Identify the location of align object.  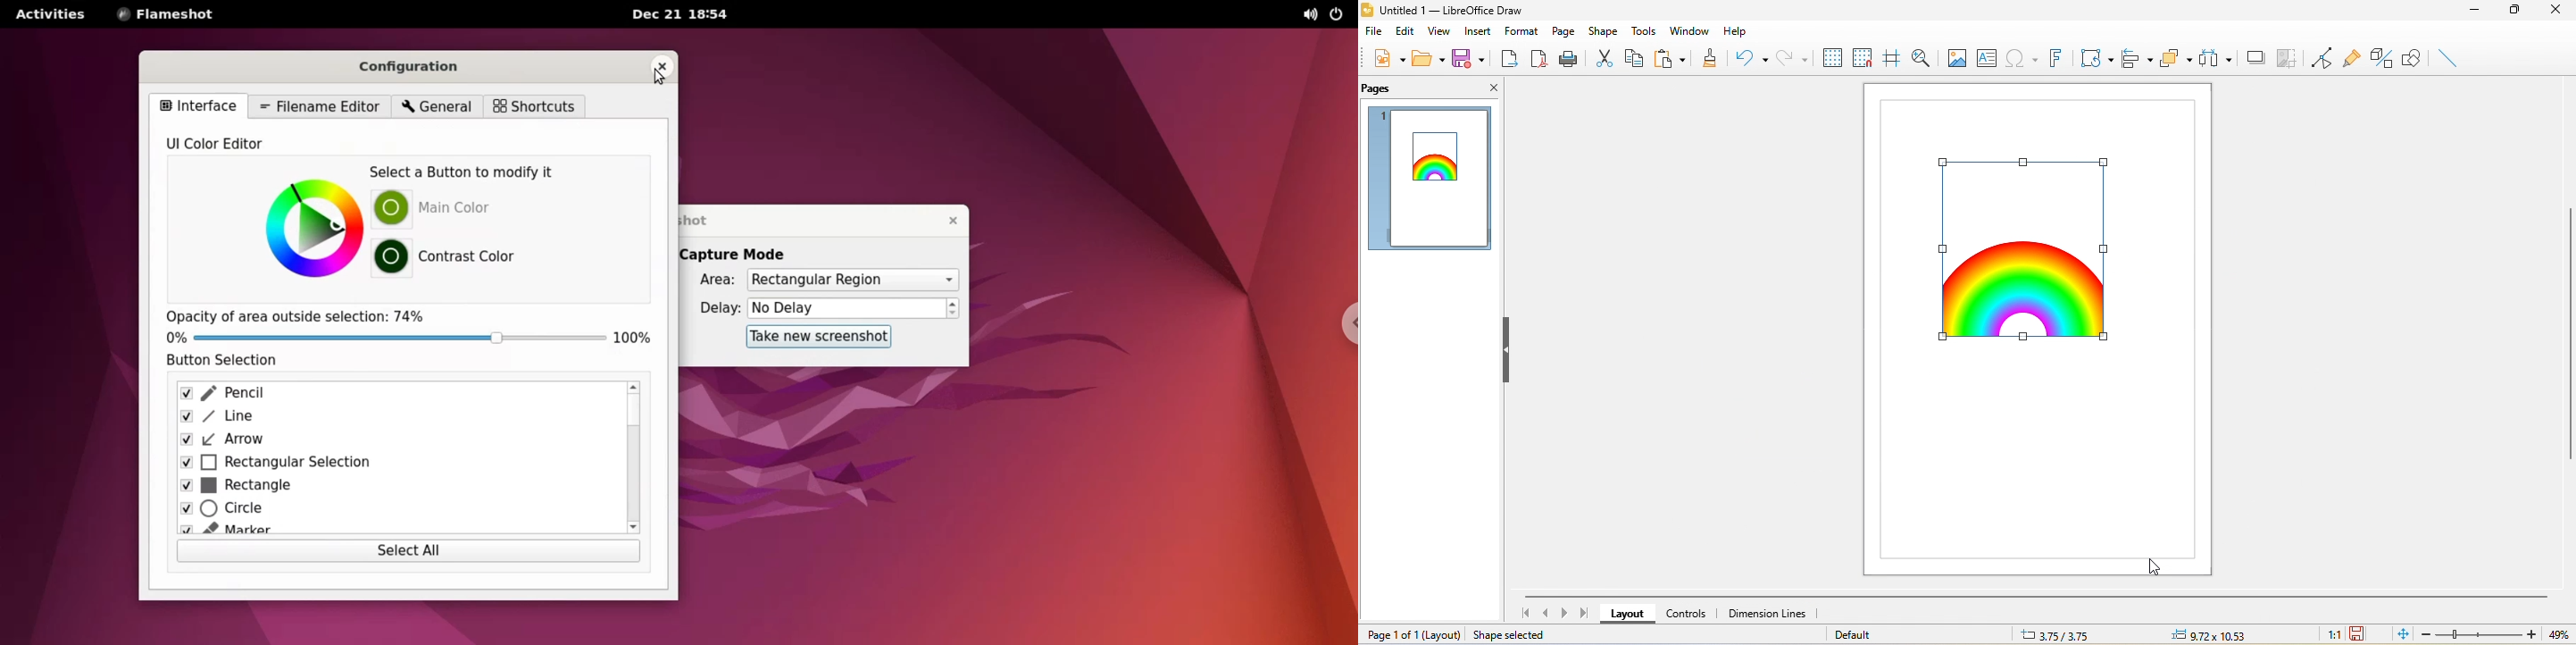
(2134, 59).